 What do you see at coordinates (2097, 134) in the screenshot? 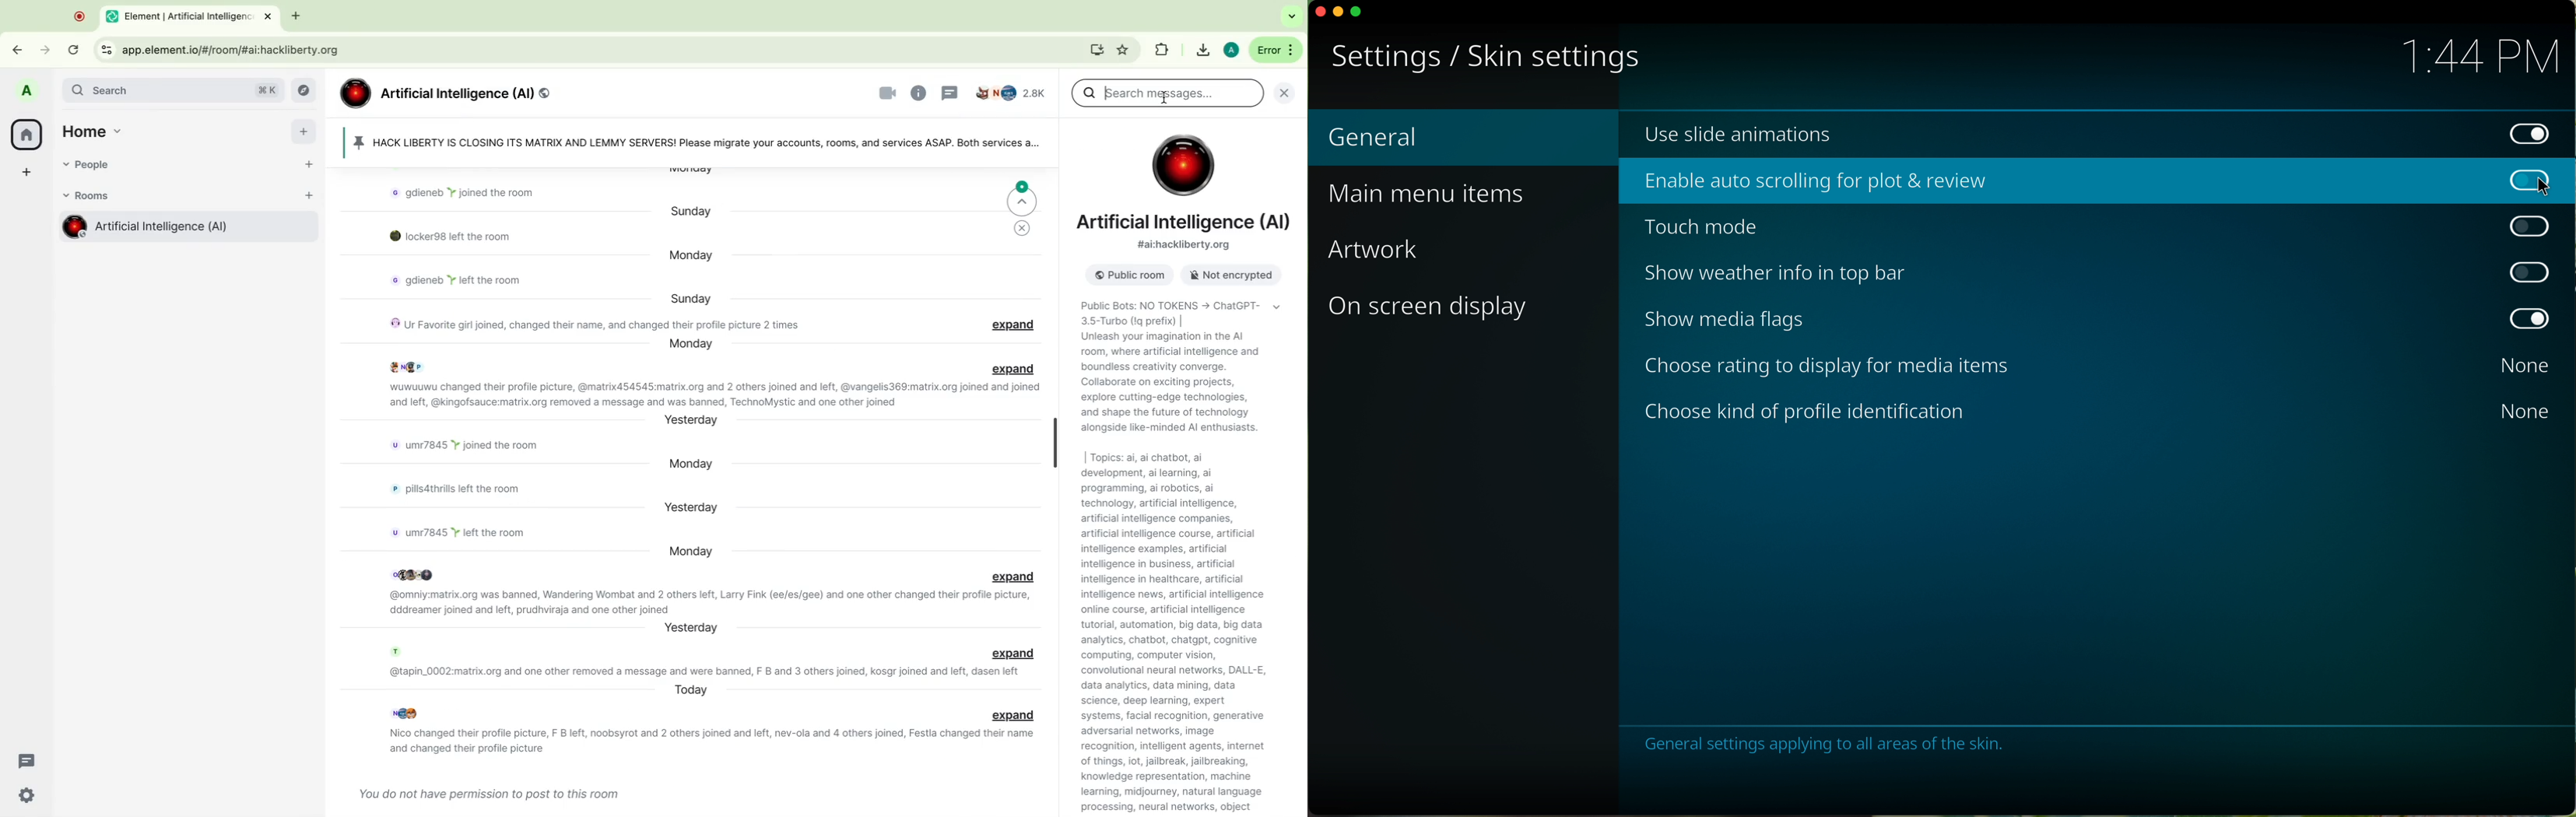
I see `enable use slide animations` at bounding box center [2097, 134].